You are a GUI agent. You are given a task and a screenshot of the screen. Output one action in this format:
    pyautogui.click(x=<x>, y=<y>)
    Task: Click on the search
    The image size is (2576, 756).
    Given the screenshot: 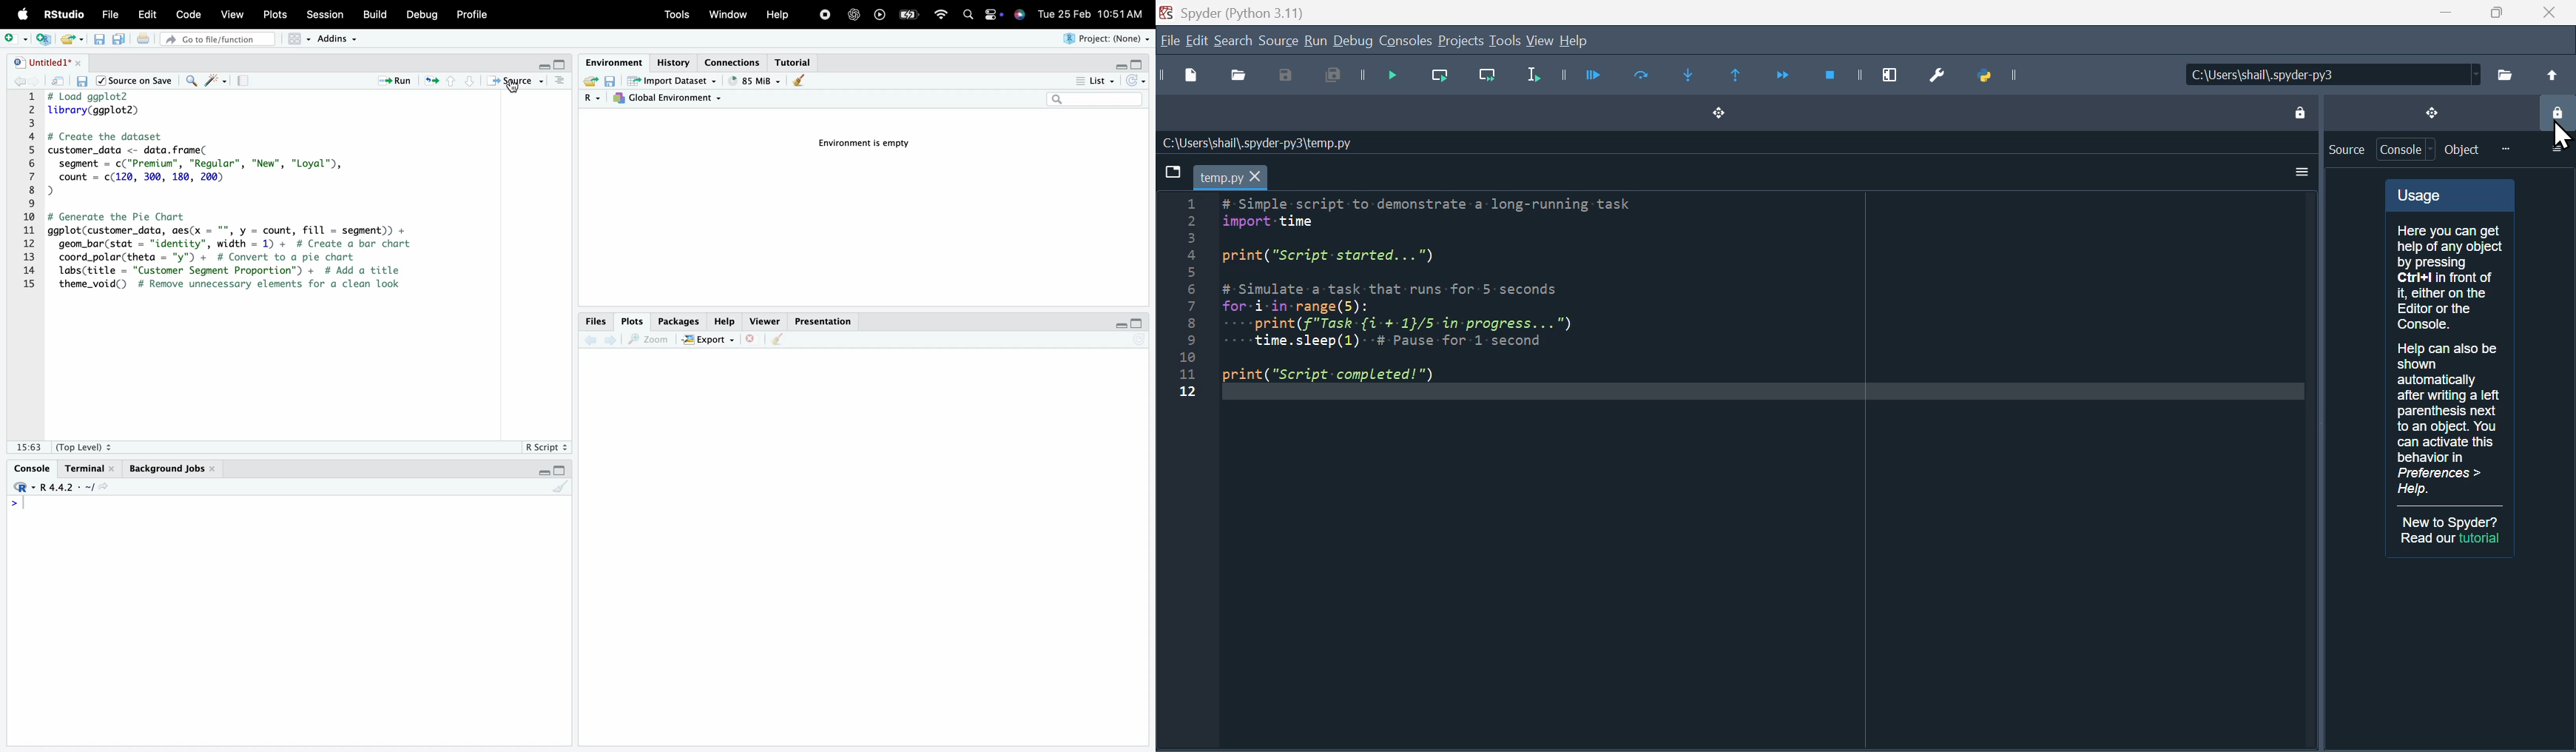 What is the action you would take?
    pyautogui.click(x=192, y=83)
    